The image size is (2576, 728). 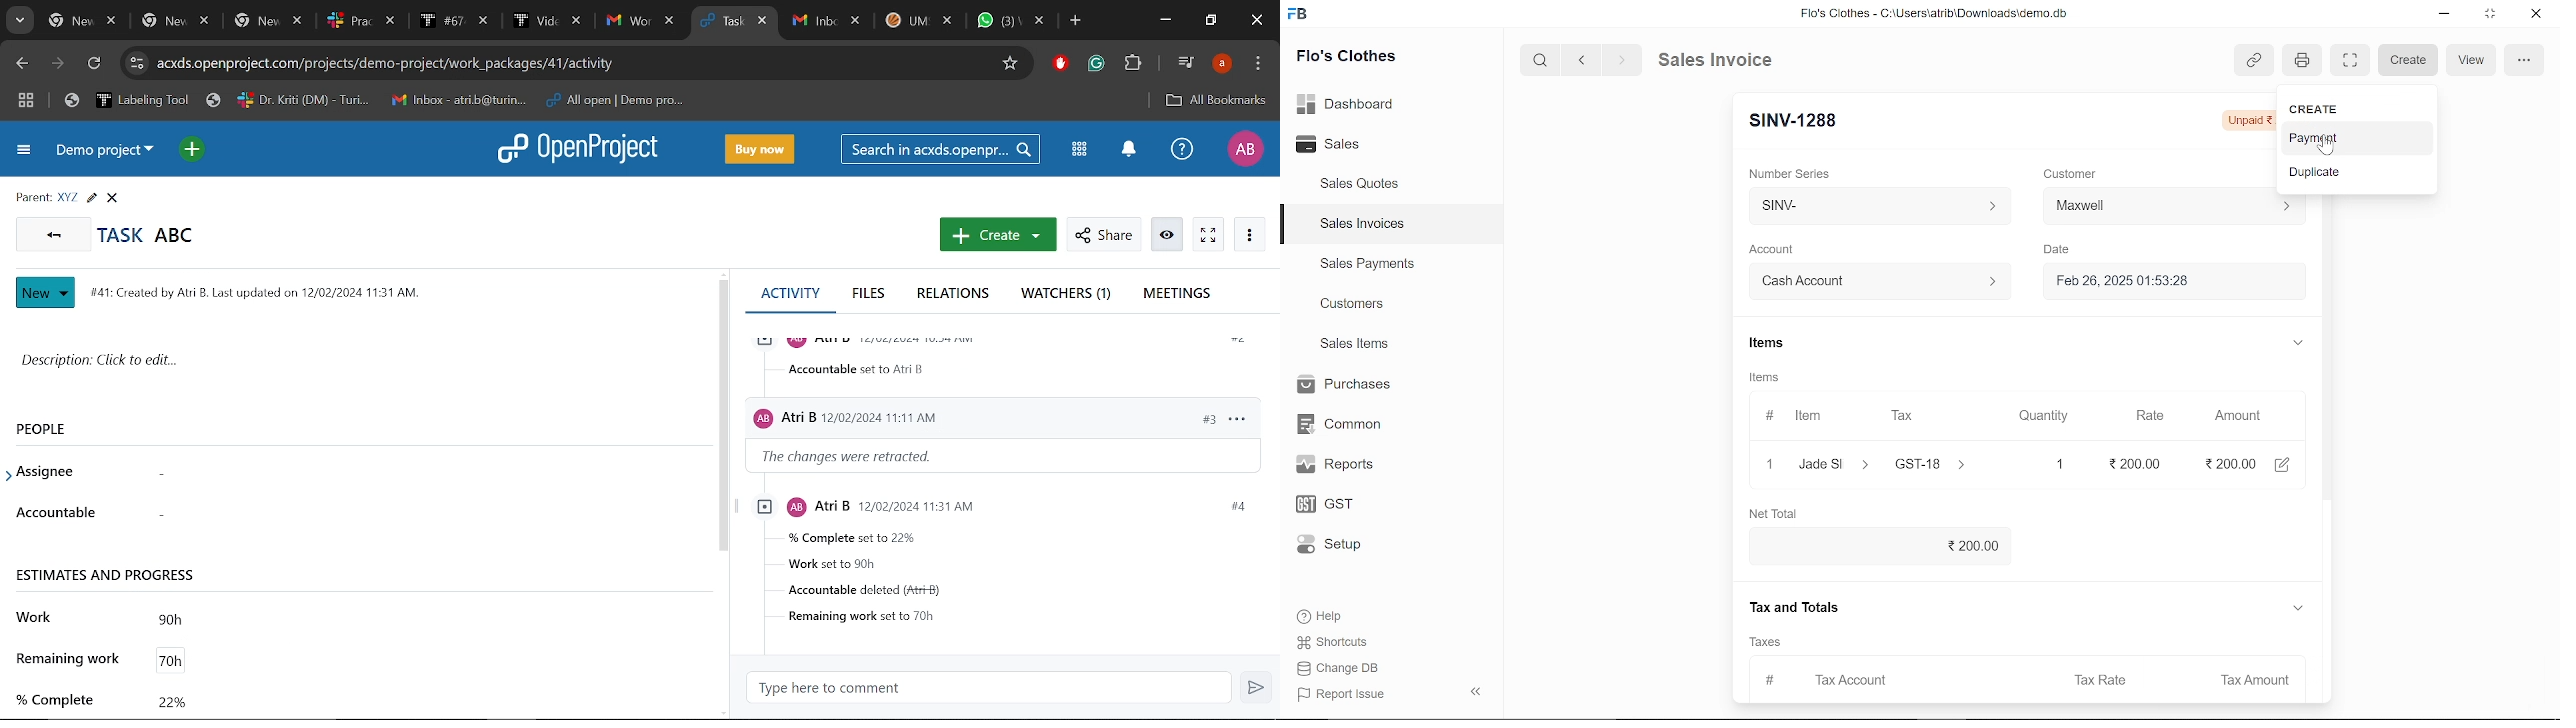 I want to click on Sales, so click(x=1350, y=145).